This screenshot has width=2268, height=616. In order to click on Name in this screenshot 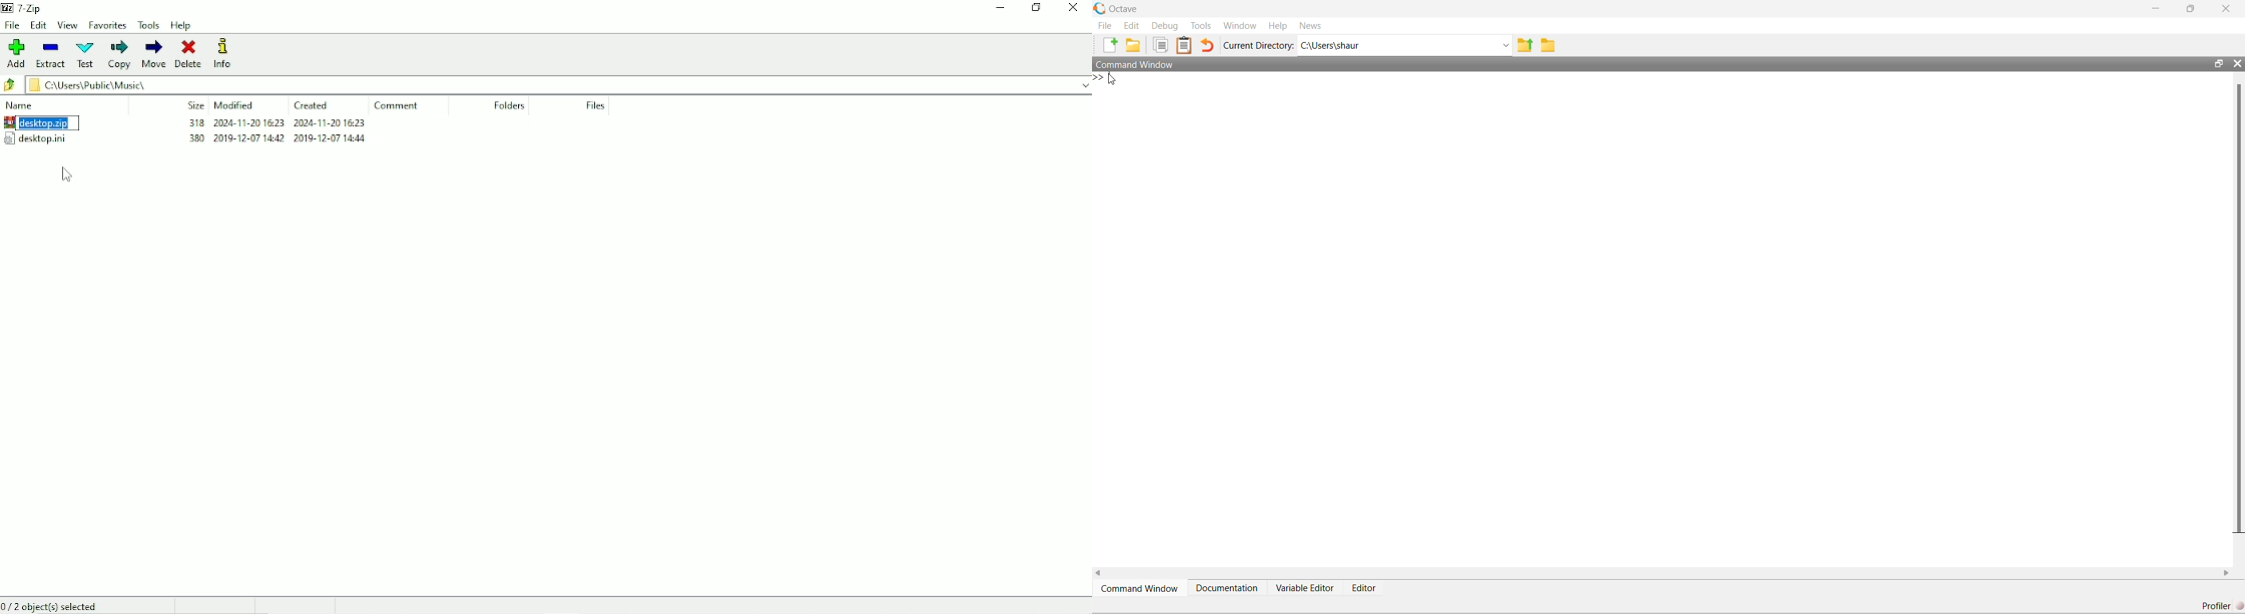, I will do `click(22, 105)`.